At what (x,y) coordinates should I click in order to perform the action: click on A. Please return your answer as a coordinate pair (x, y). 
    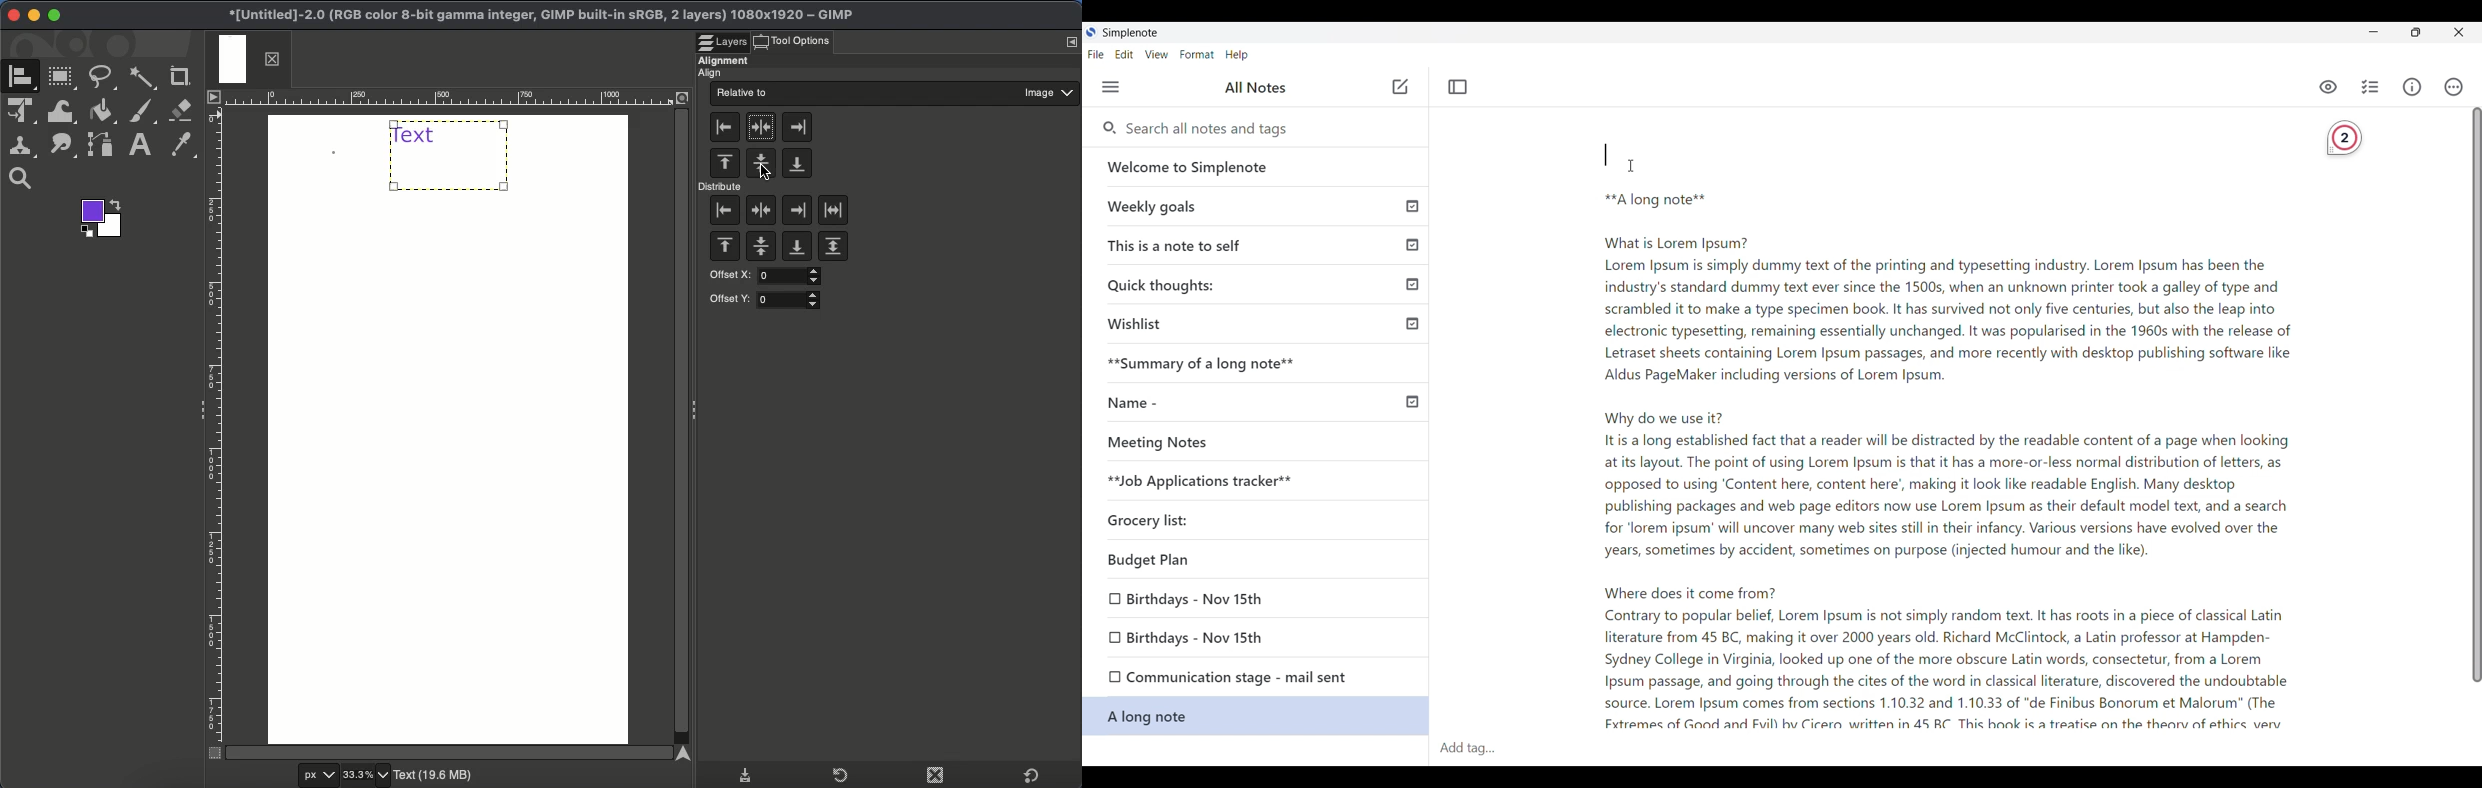
    Looking at the image, I should click on (24, 78).